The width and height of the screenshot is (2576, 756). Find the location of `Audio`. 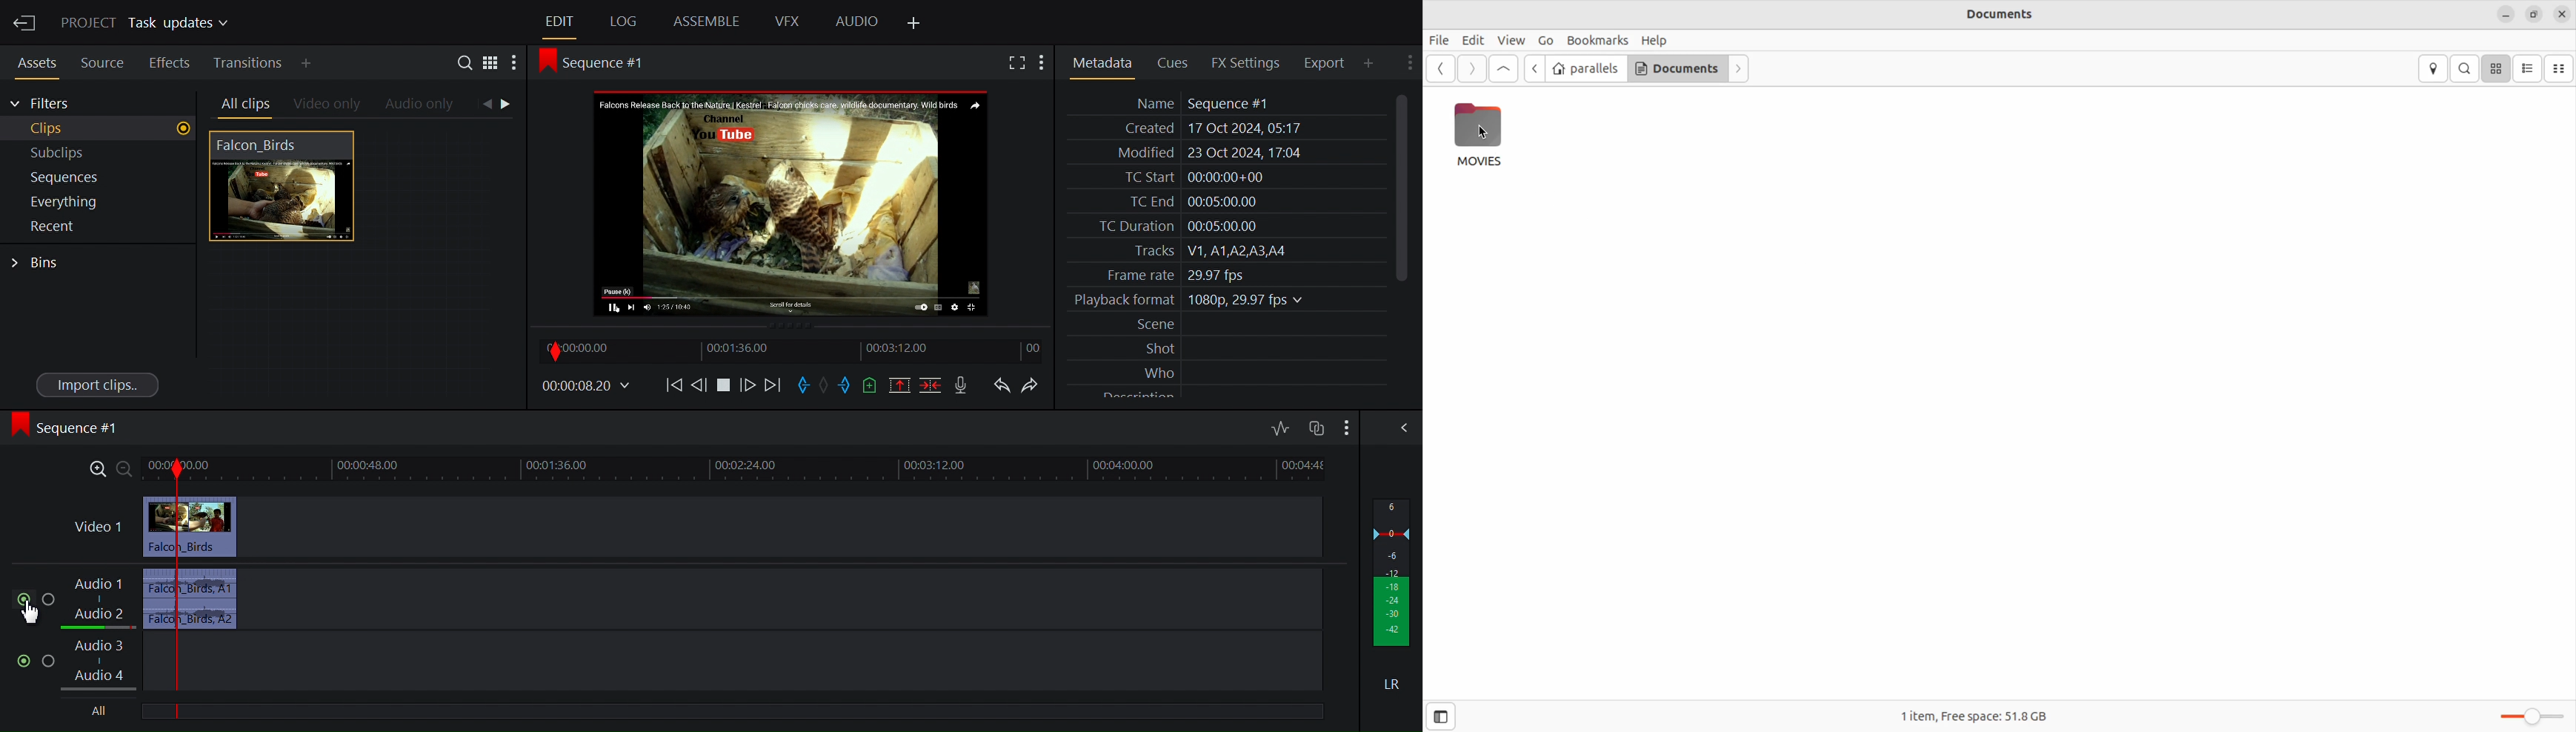

Audio is located at coordinates (857, 22).